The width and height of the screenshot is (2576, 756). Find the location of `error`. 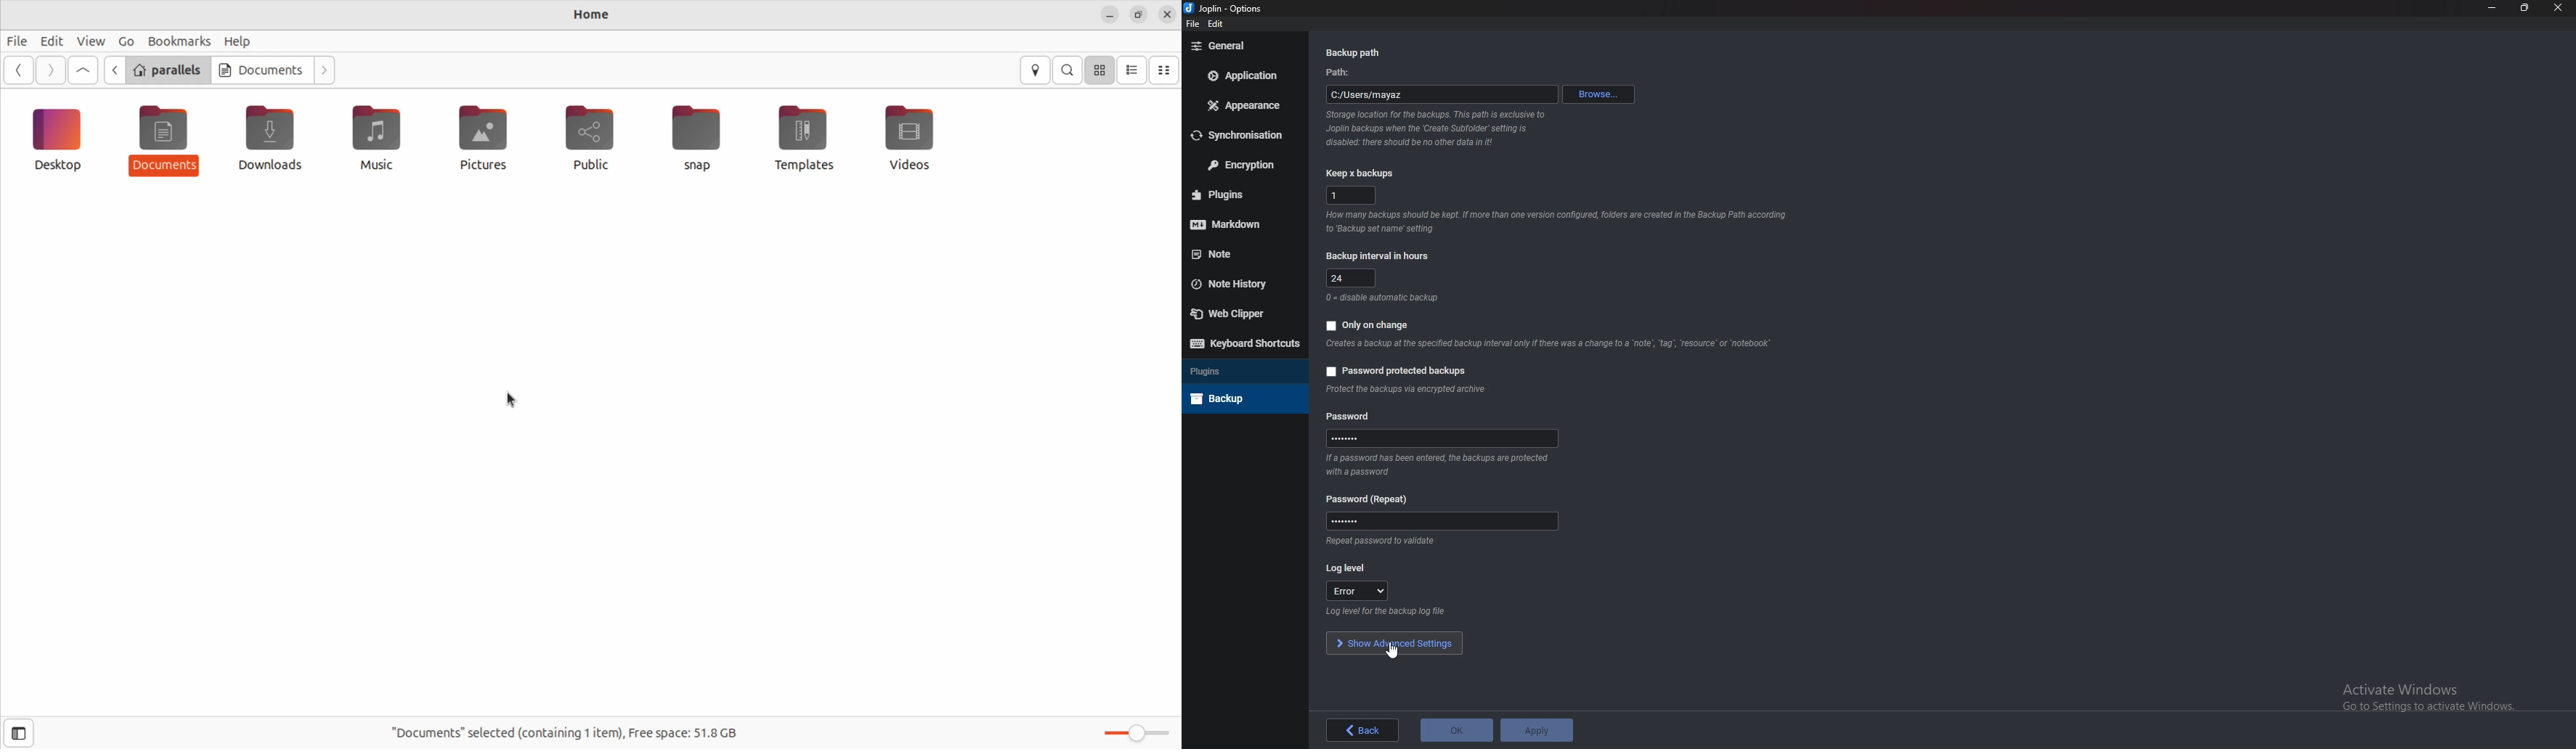

error is located at coordinates (1356, 590).